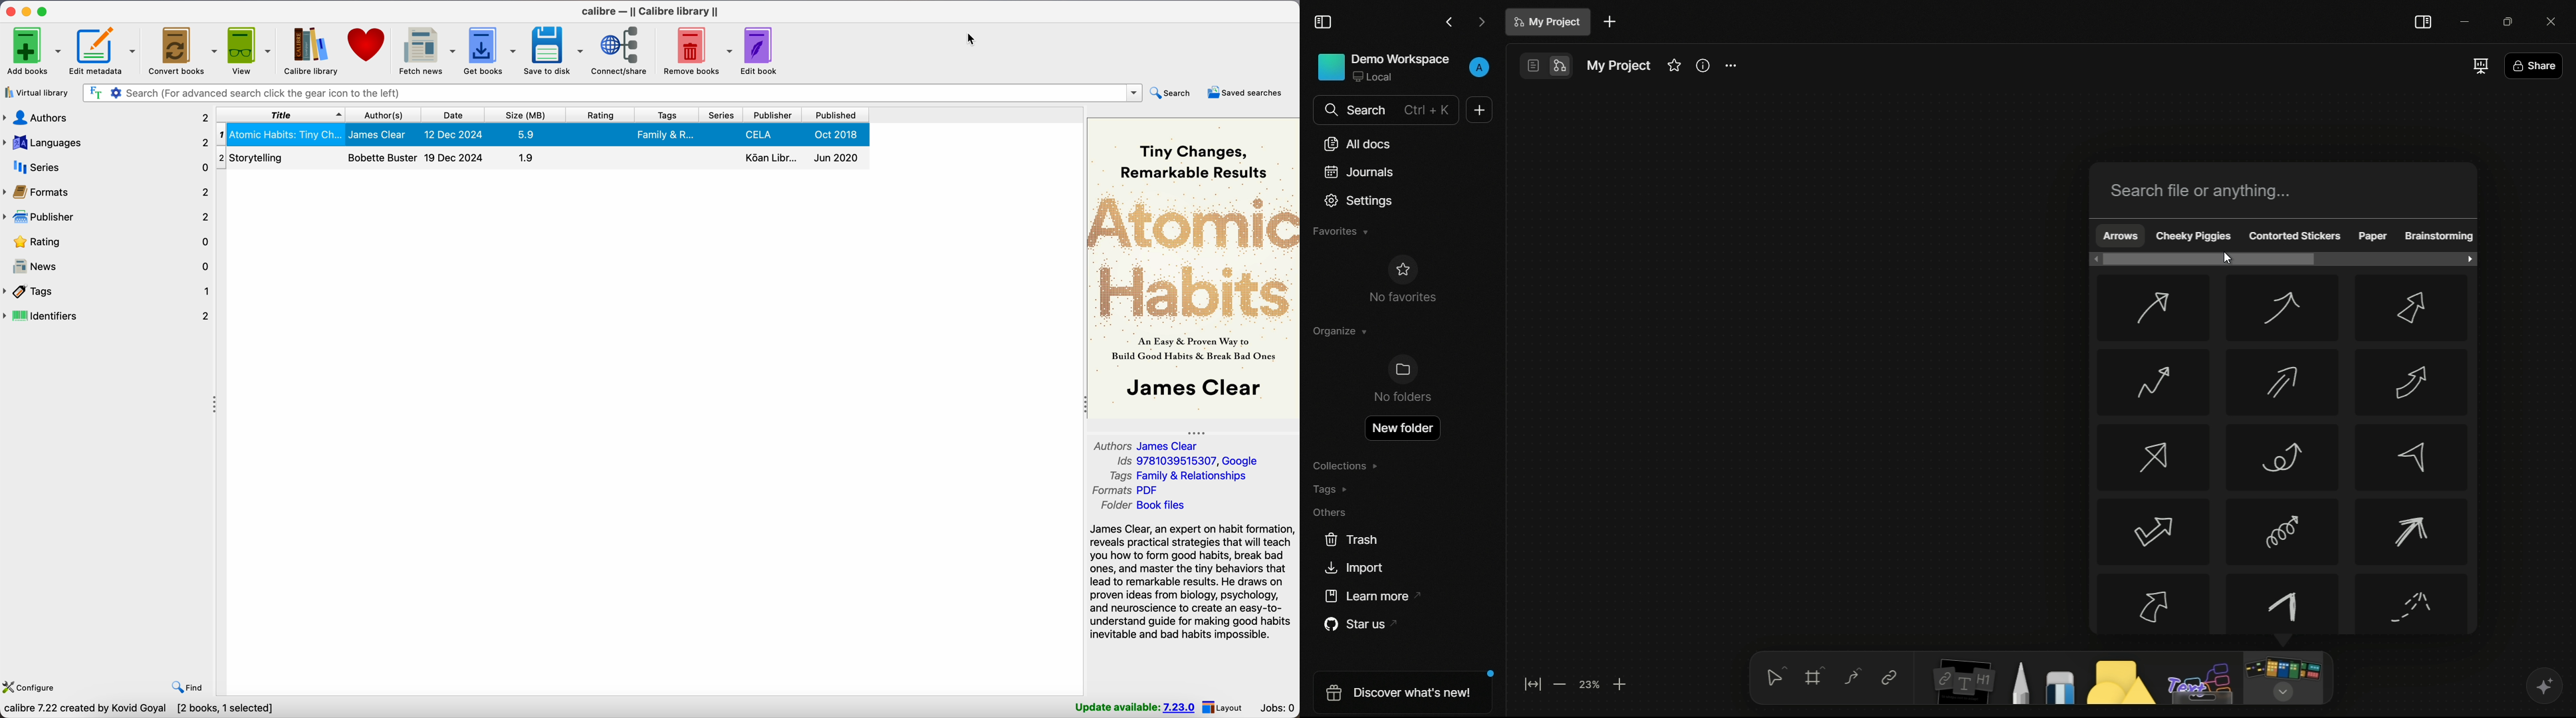 The height and width of the screenshot is (728, 2576). Describe the element at coordinates (543, 159) in the screenshot. I see `Storytelling` at that location.